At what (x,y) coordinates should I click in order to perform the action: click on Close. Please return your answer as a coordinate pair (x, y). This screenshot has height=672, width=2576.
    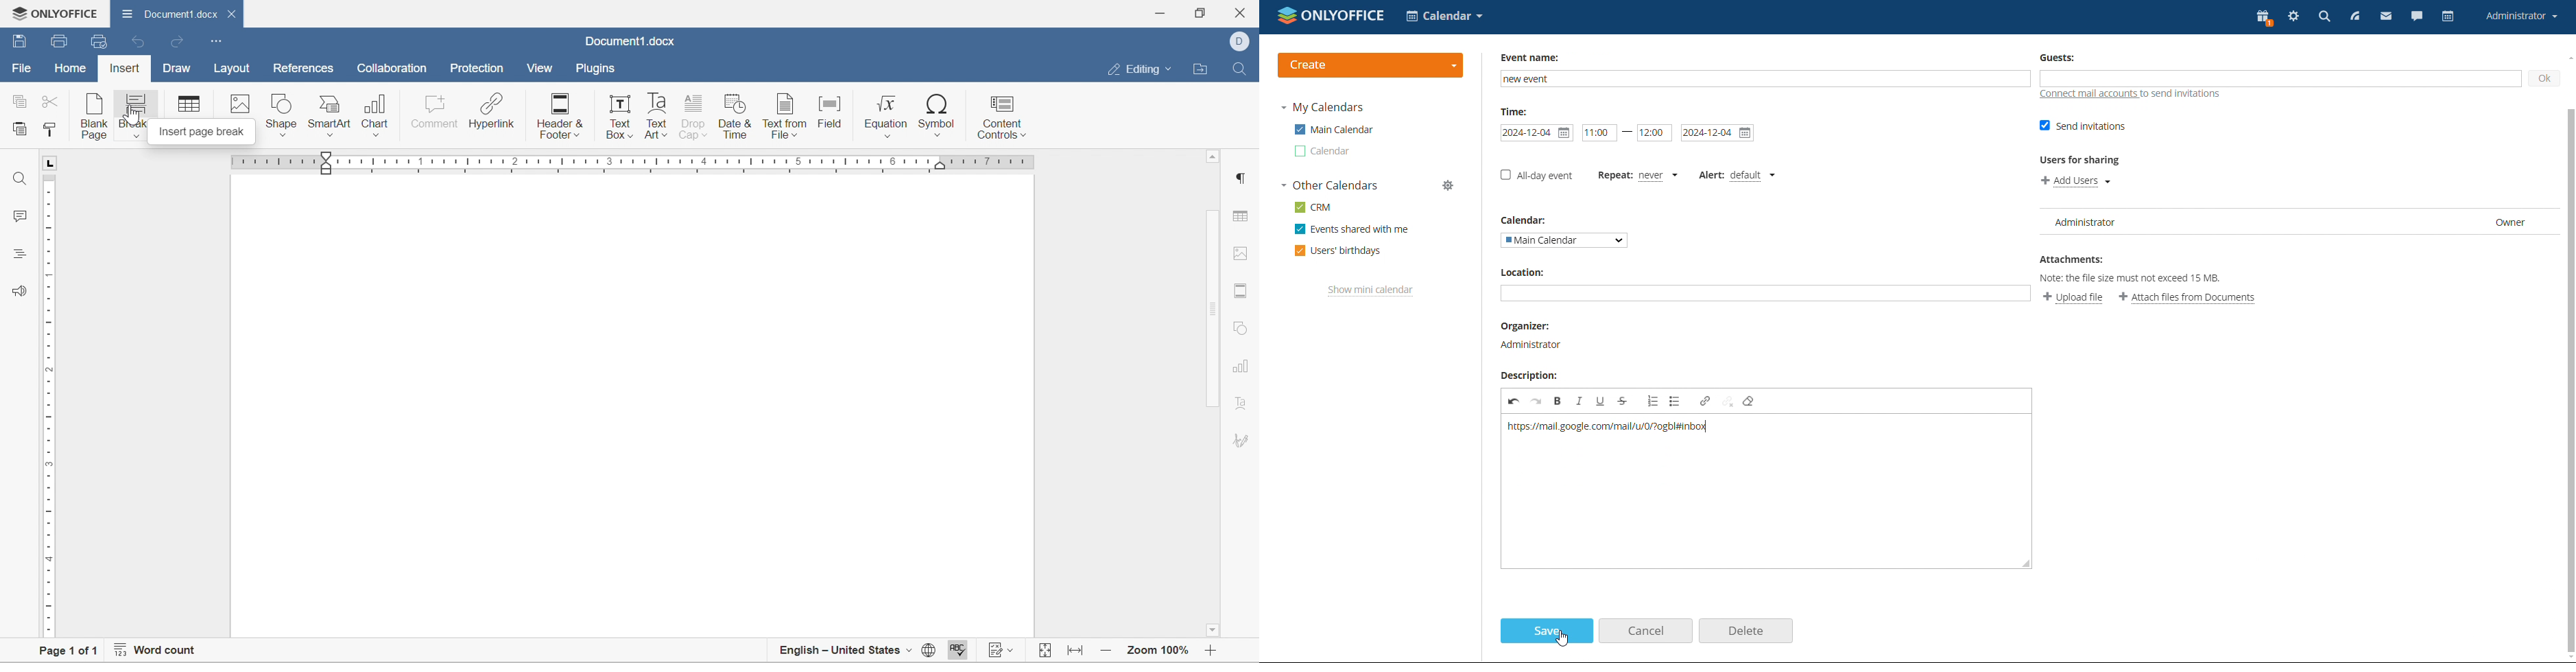
    Looking at the image, I should click on (1244, 11).